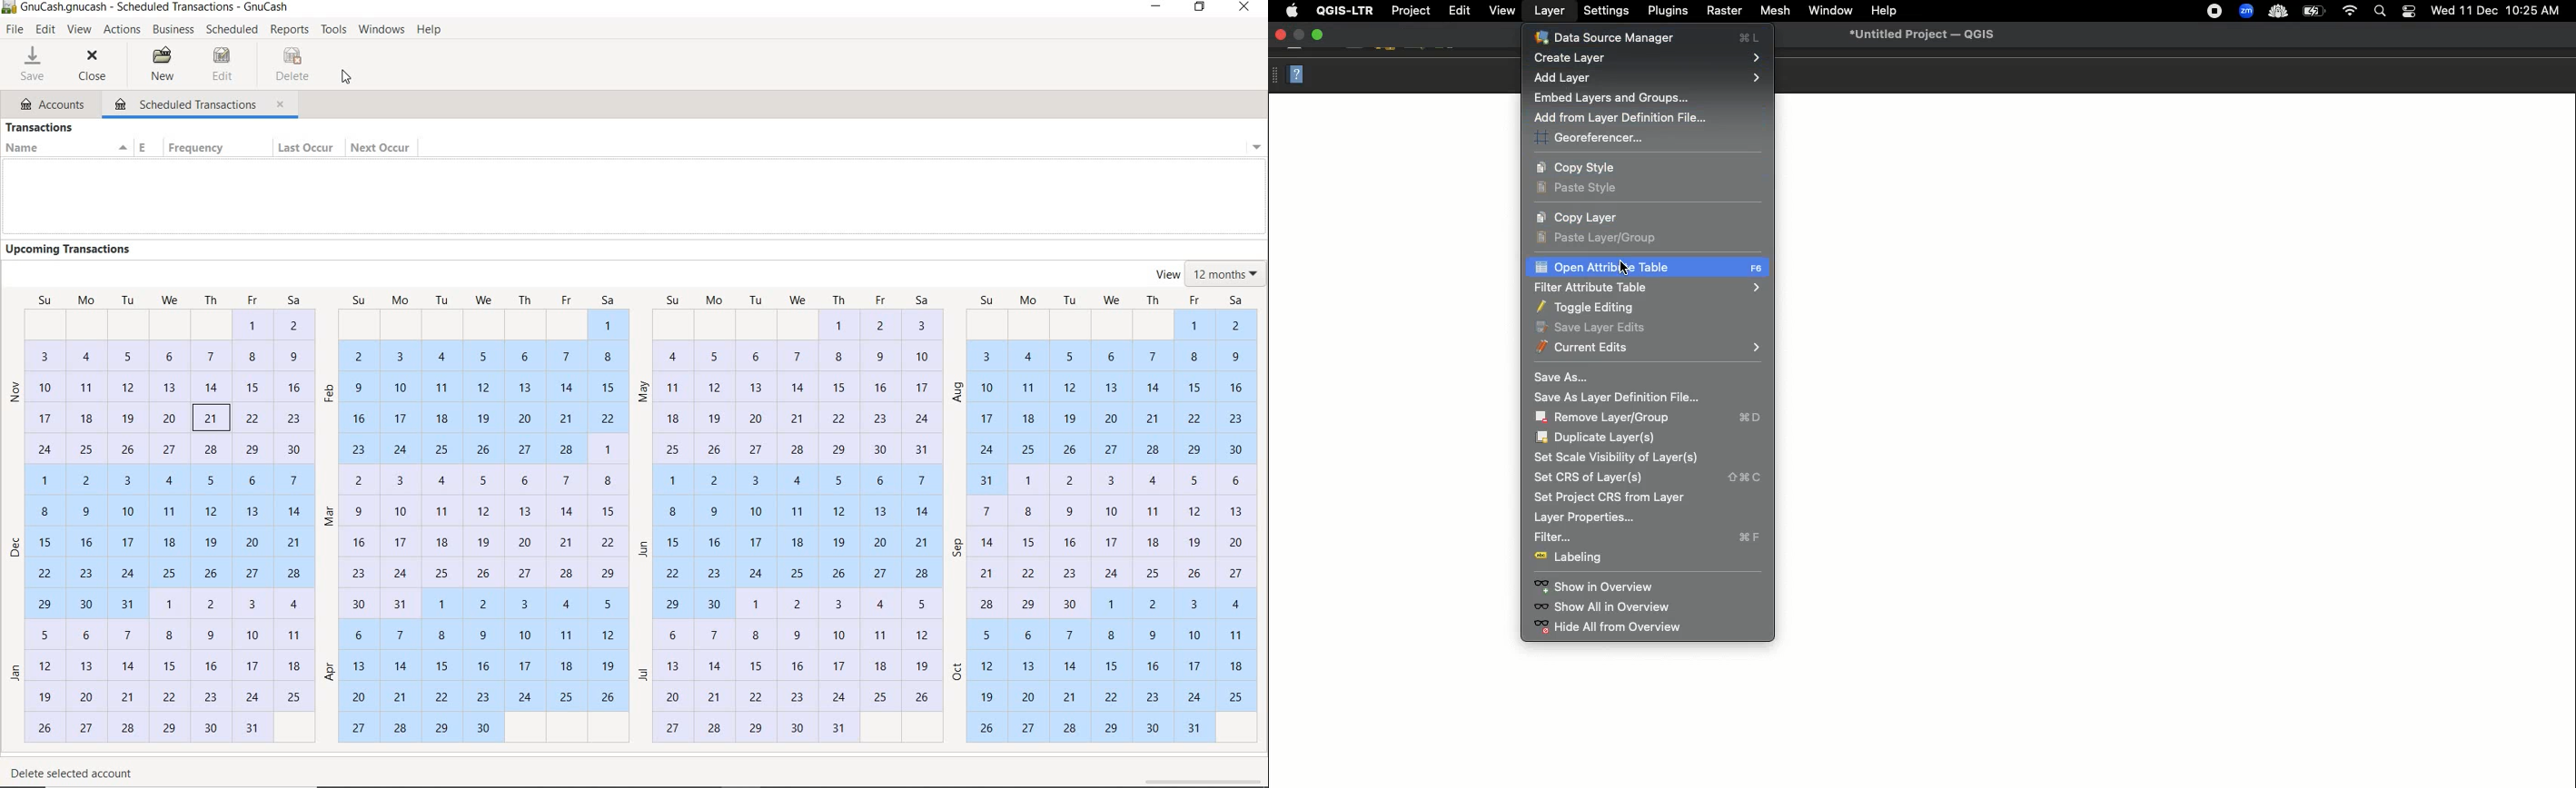 Image resolution: width=2576 pixels, height=812 pixels. I want to click on FREQUENCY, so click(198, 149).